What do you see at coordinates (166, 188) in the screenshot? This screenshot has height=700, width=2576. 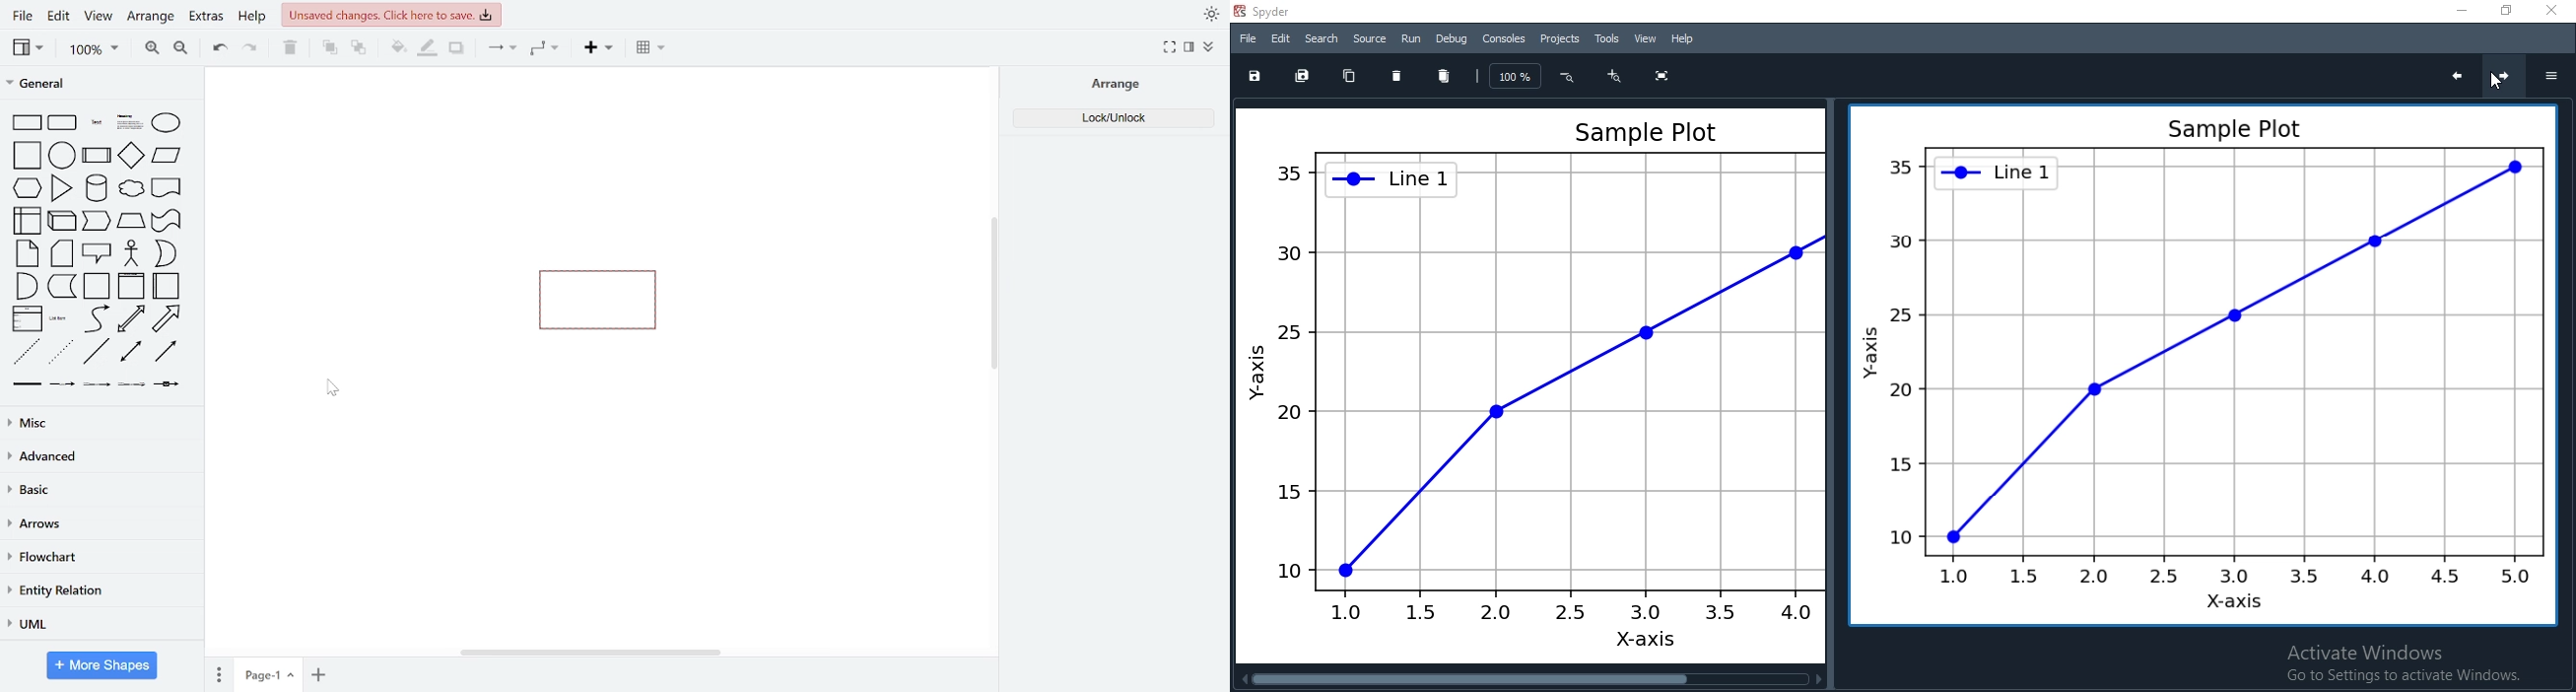 I see `document` at bounding box center [166, 188].